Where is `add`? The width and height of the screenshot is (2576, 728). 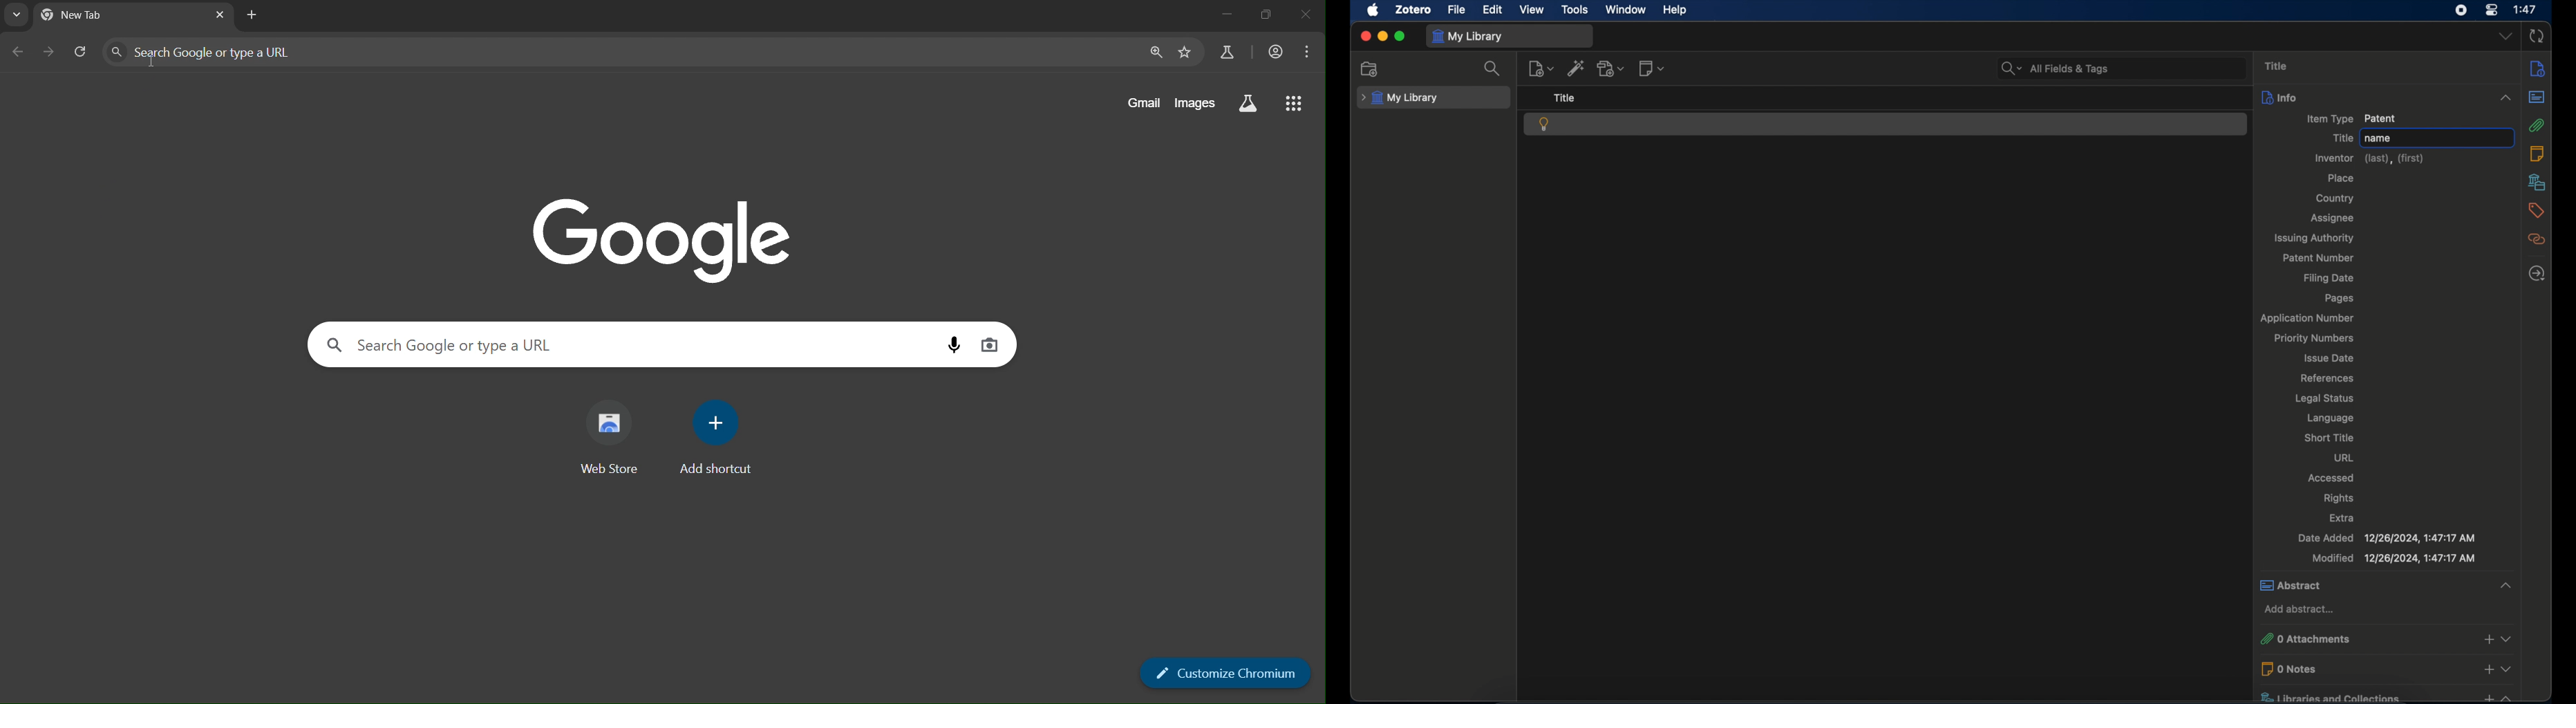 add is located at coordinates (2489, 670).